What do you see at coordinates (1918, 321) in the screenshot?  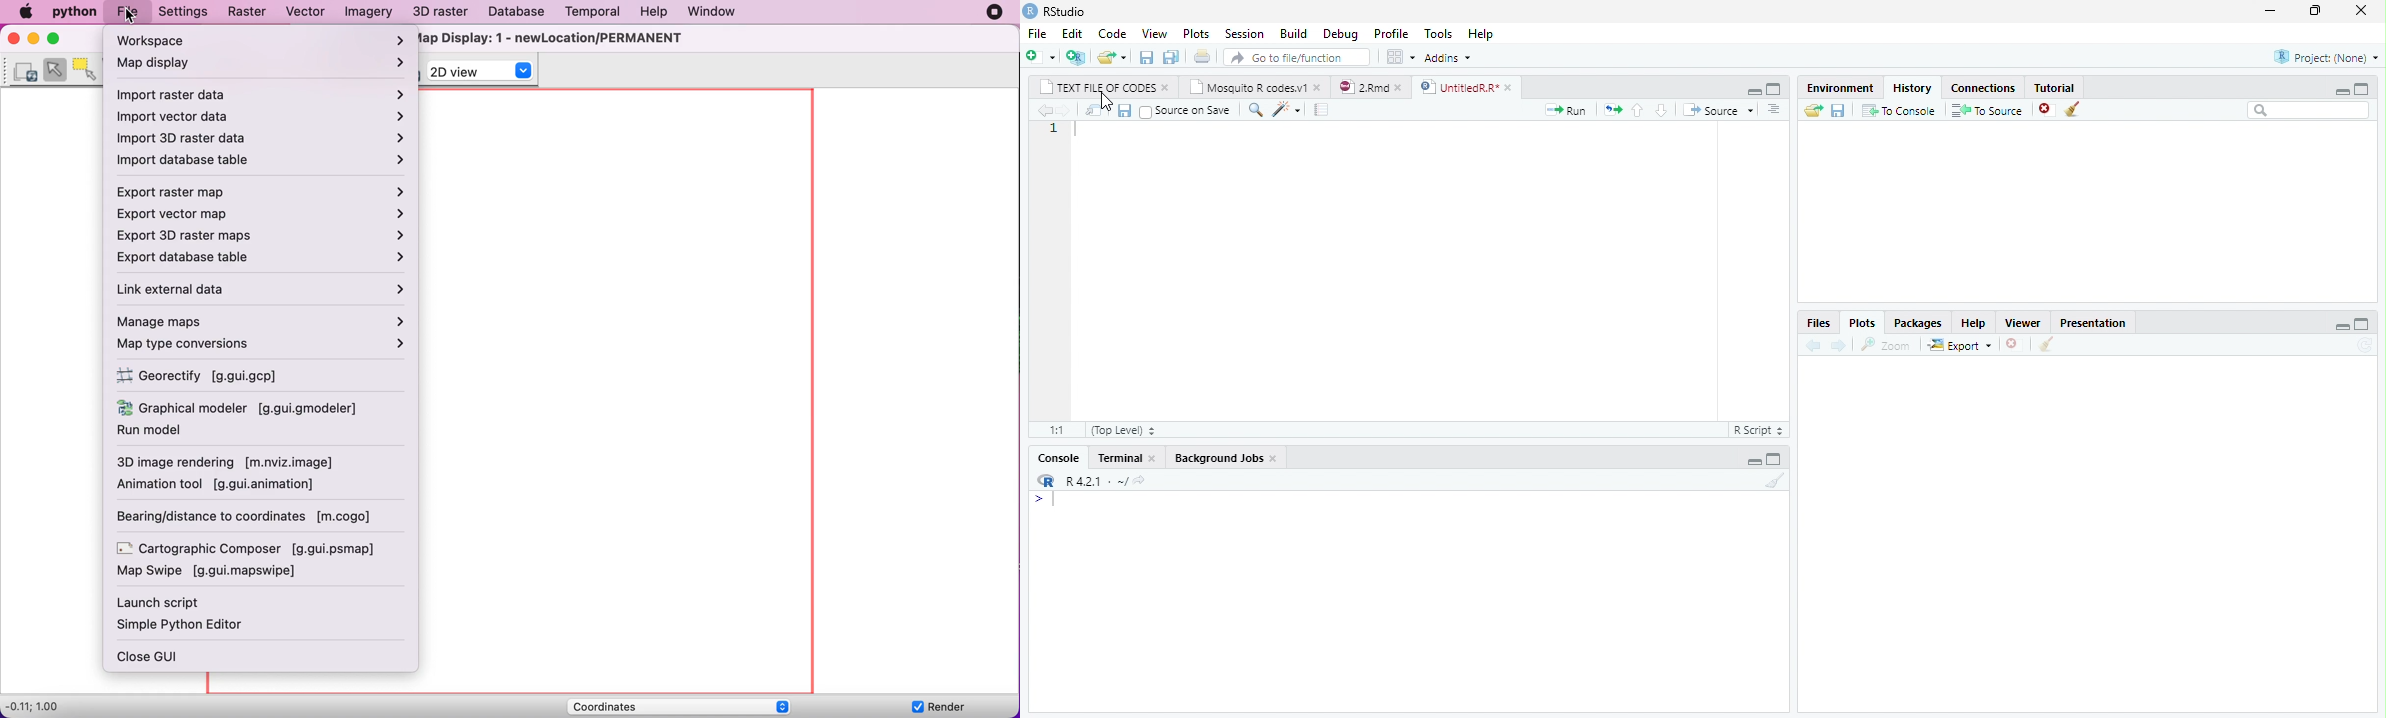 I see `packages` at bounding box center [1918, 321].